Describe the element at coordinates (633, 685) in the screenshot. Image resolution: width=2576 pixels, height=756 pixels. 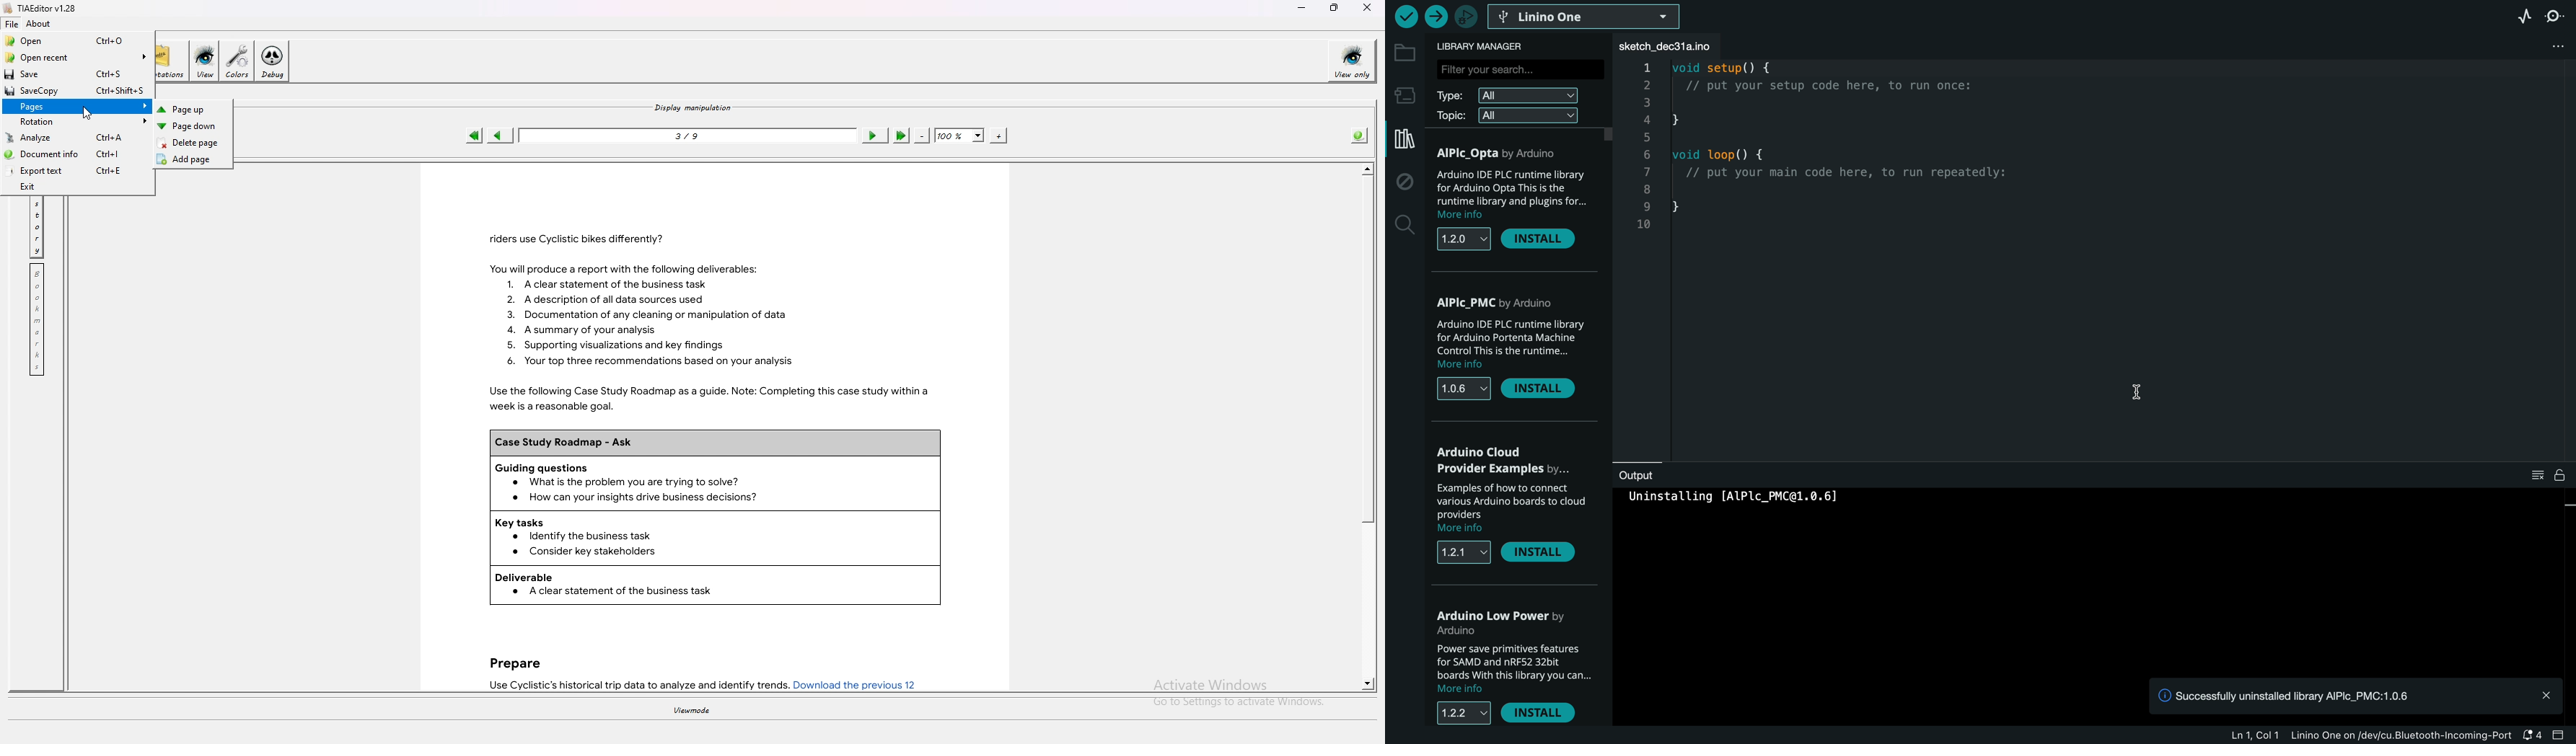
I see `Use Cyclistic’s historical trip data to analyze and identify trends.` at that location.